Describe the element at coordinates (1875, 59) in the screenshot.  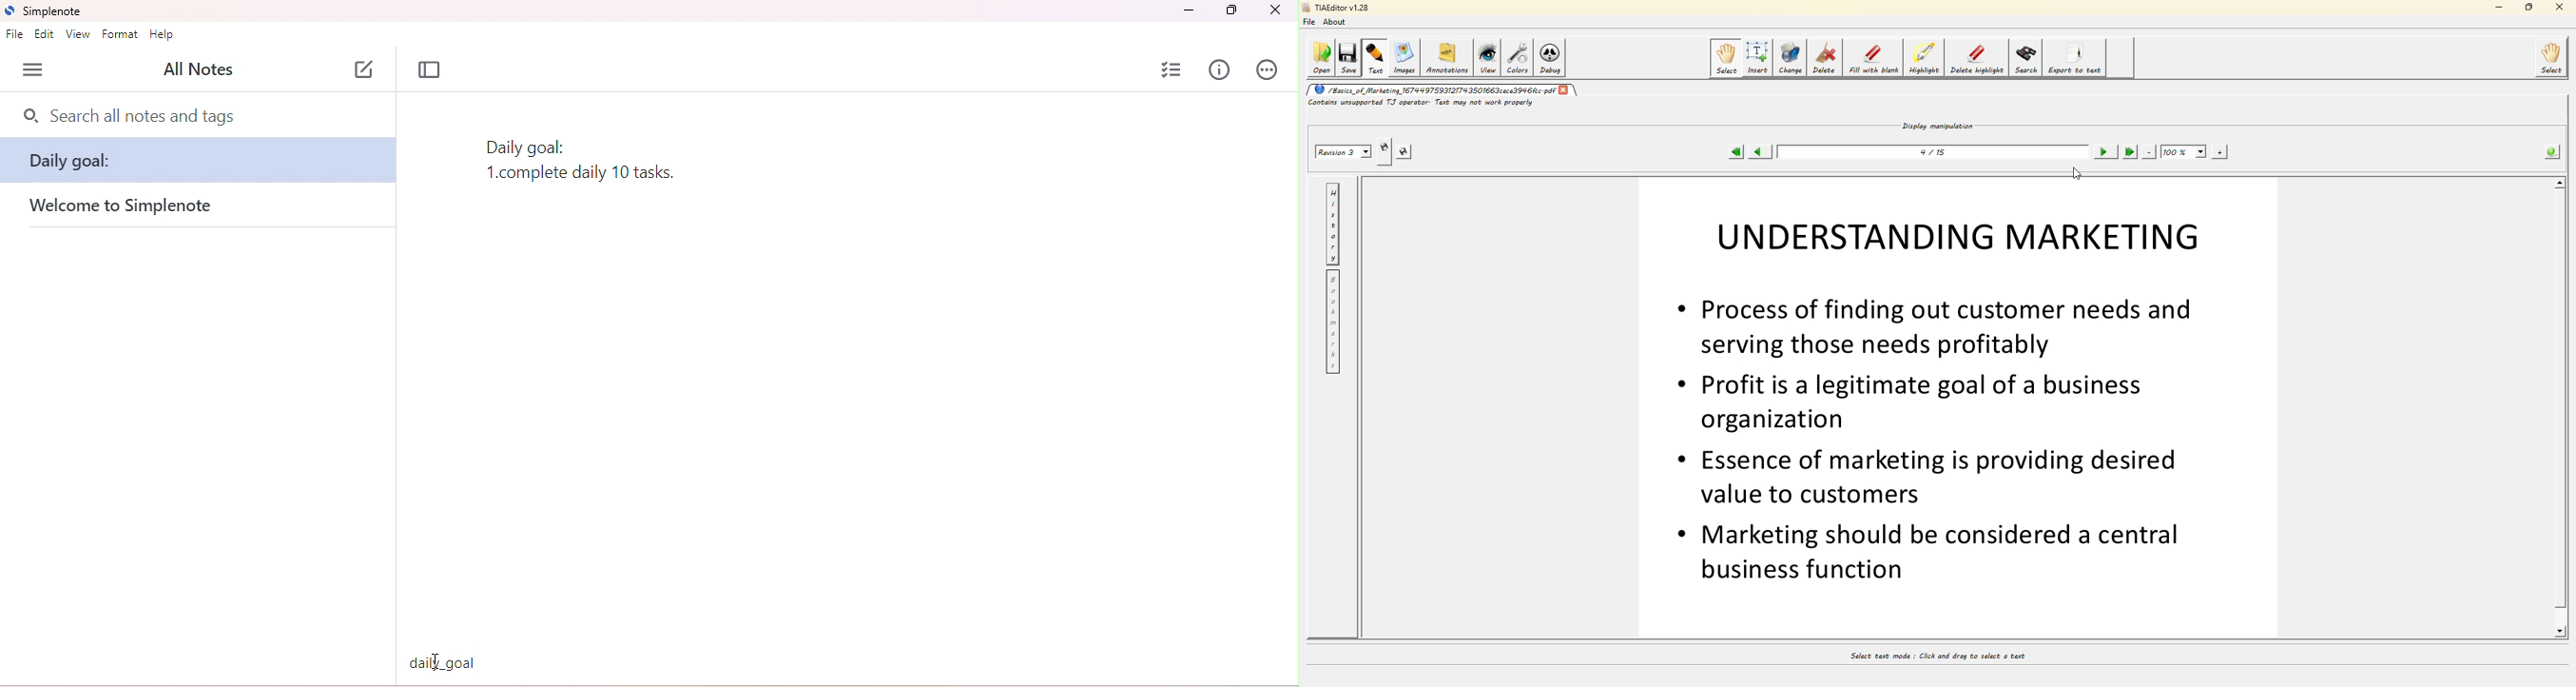
I see `` at that location.